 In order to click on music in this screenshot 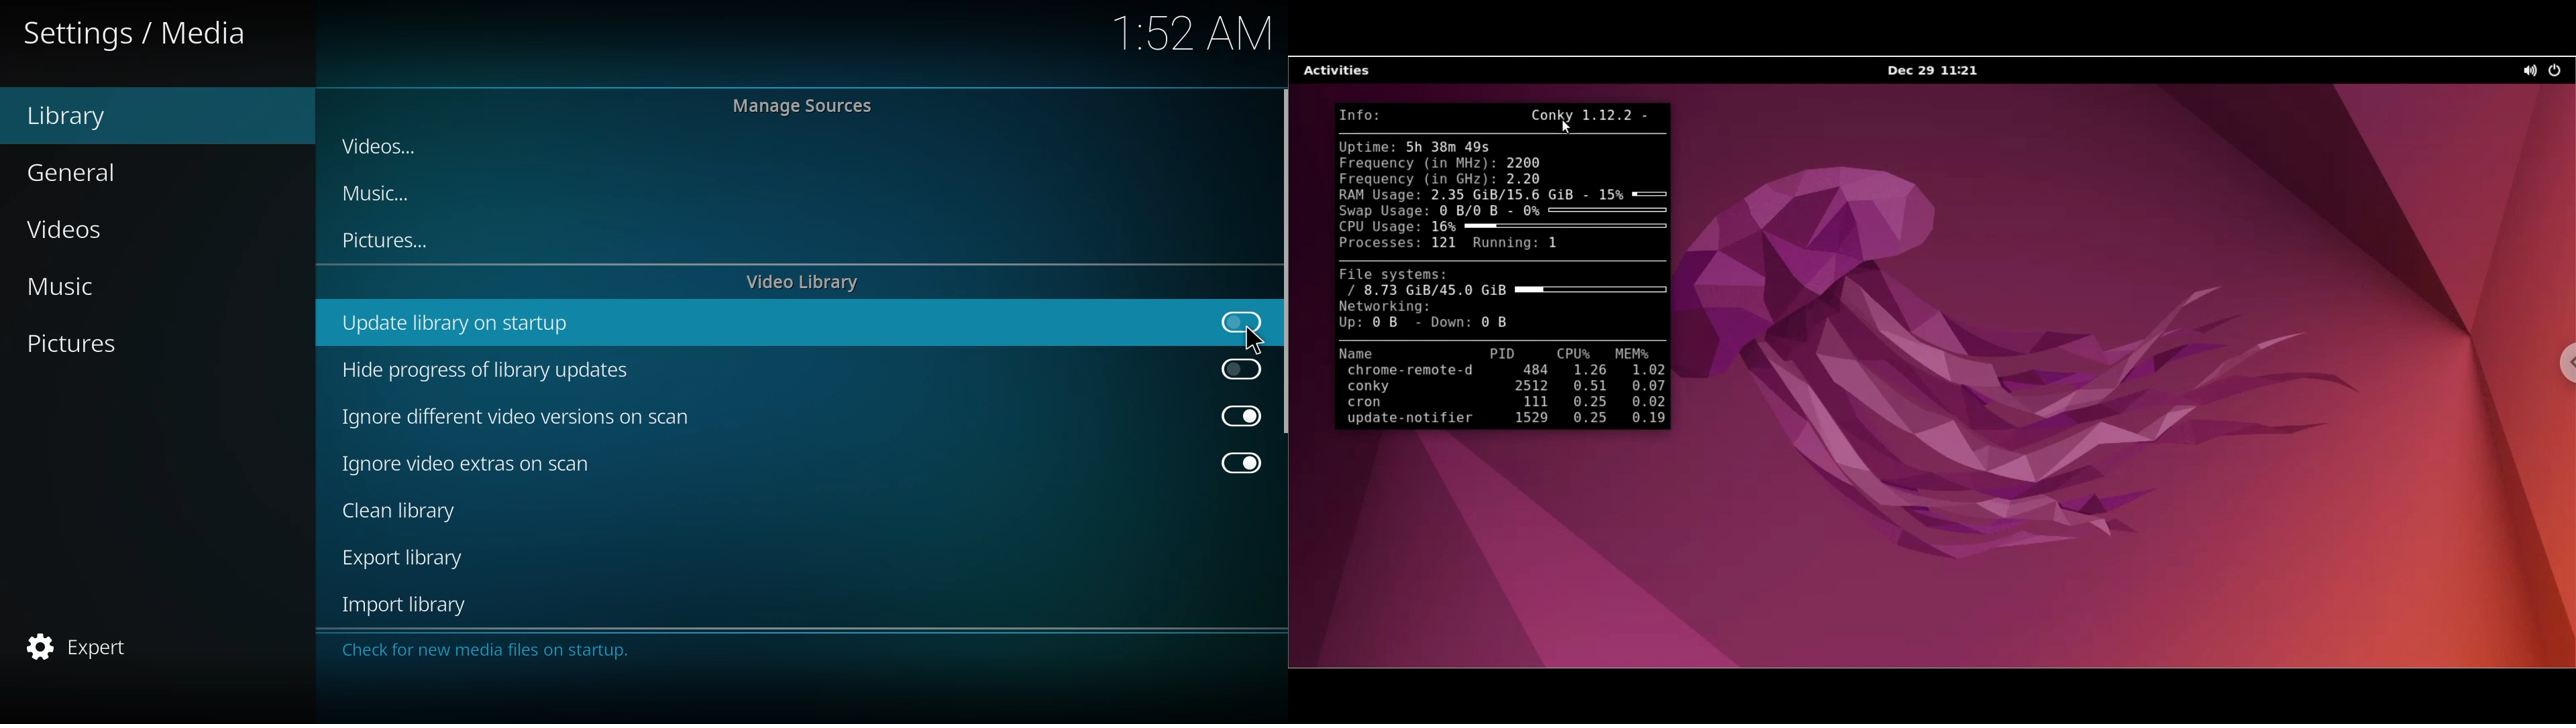, I will do `click(380, 194)`.